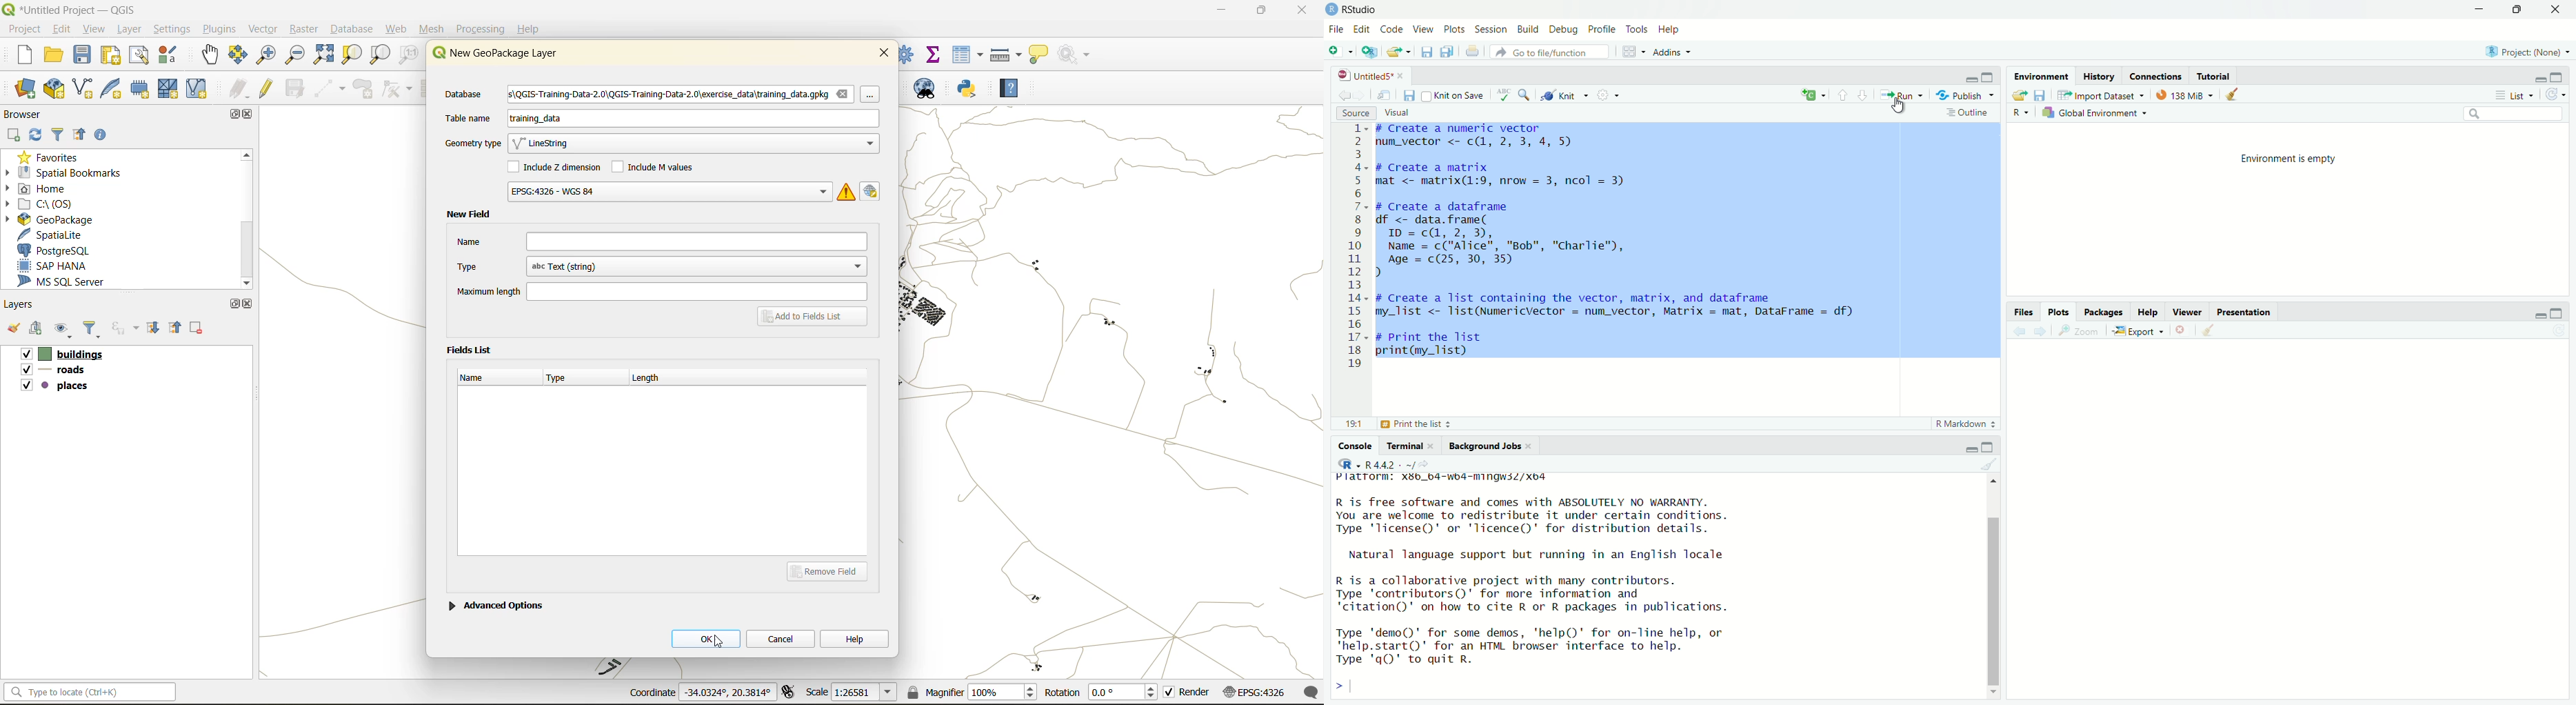 The width and height of the screenshot is (2576, 728). I want to click on clear, so click(1993, 465).